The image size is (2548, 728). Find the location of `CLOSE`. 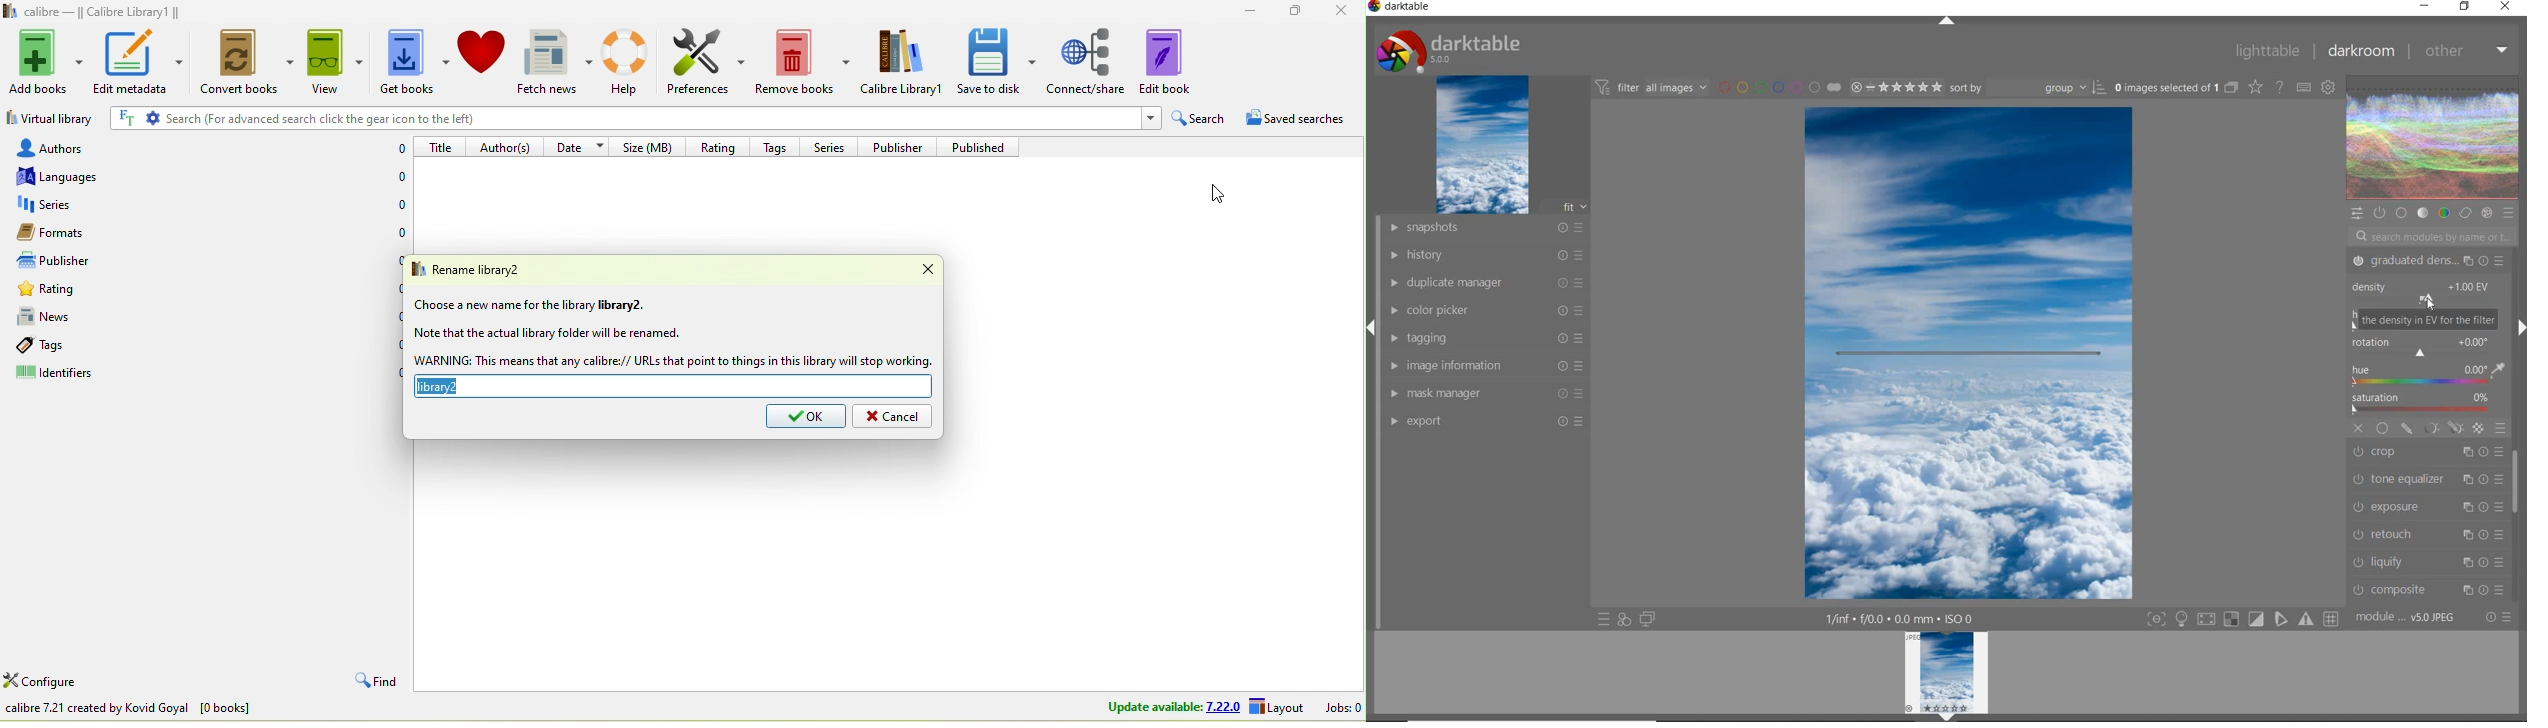

CLOSE is located at coordinates (2360, 428).